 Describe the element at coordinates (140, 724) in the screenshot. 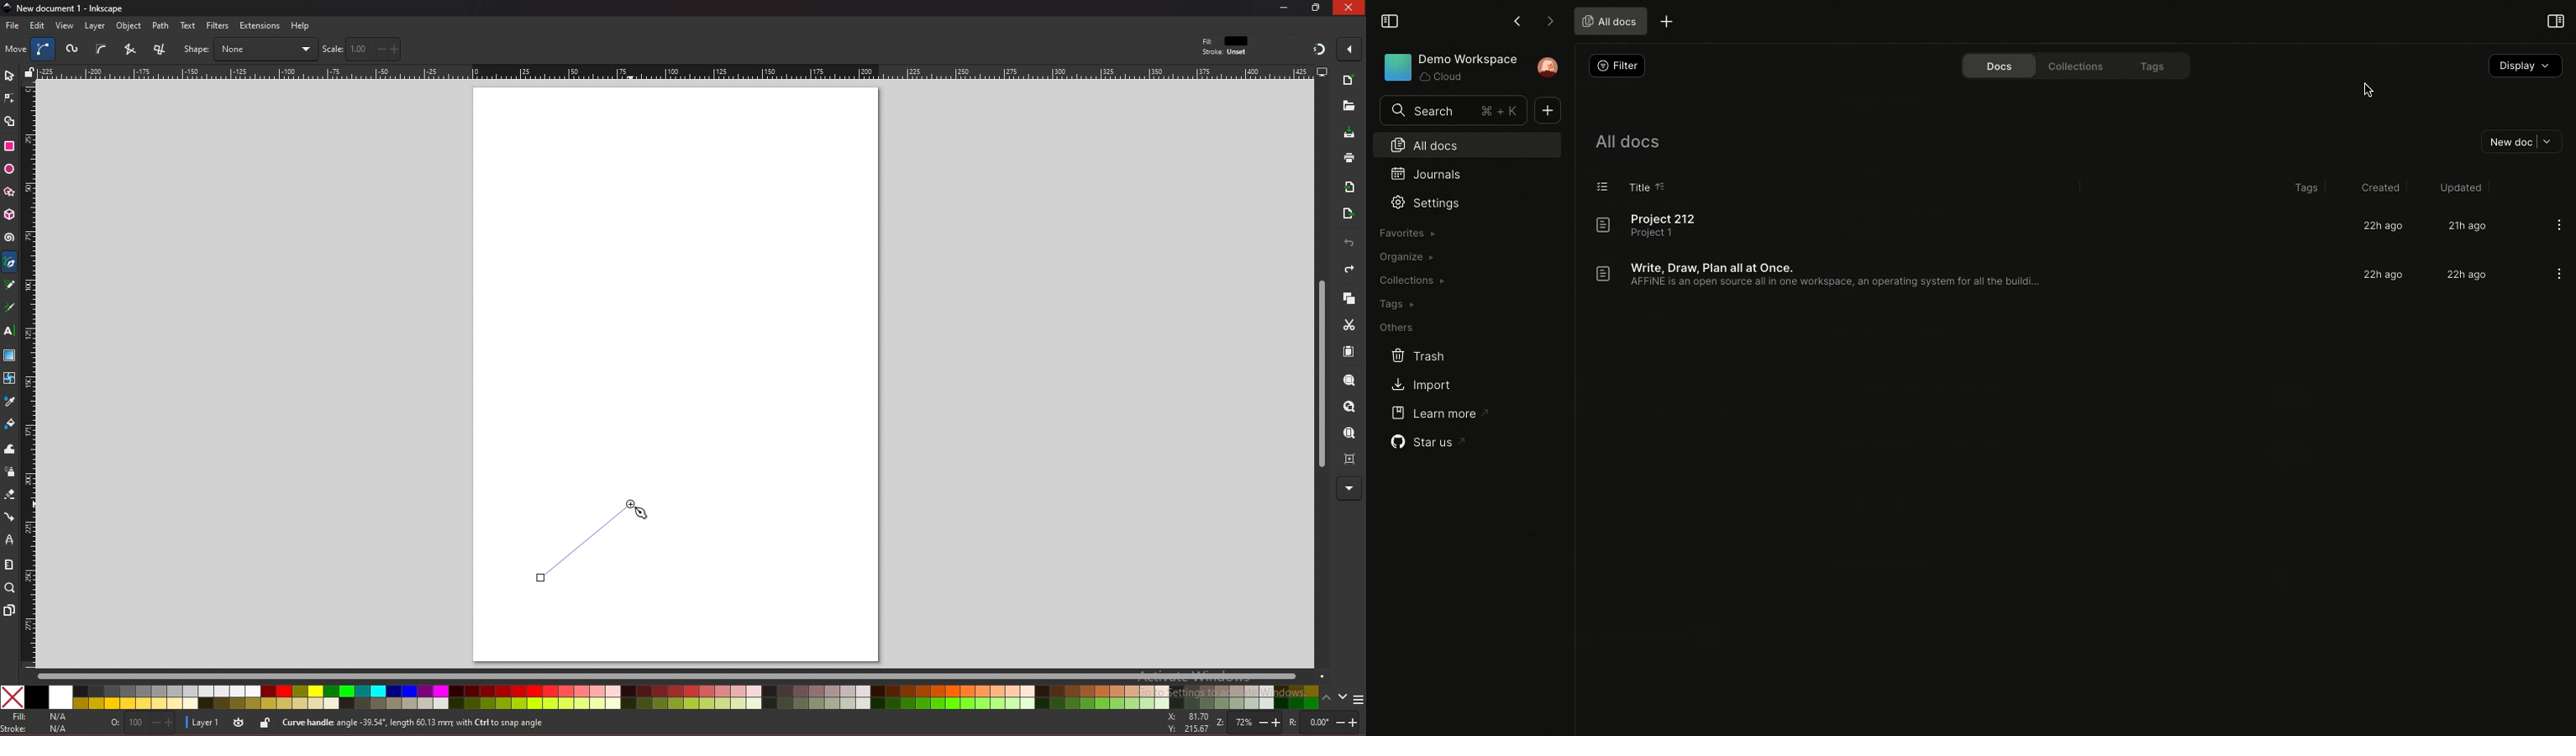

I see `opacity` at that location.